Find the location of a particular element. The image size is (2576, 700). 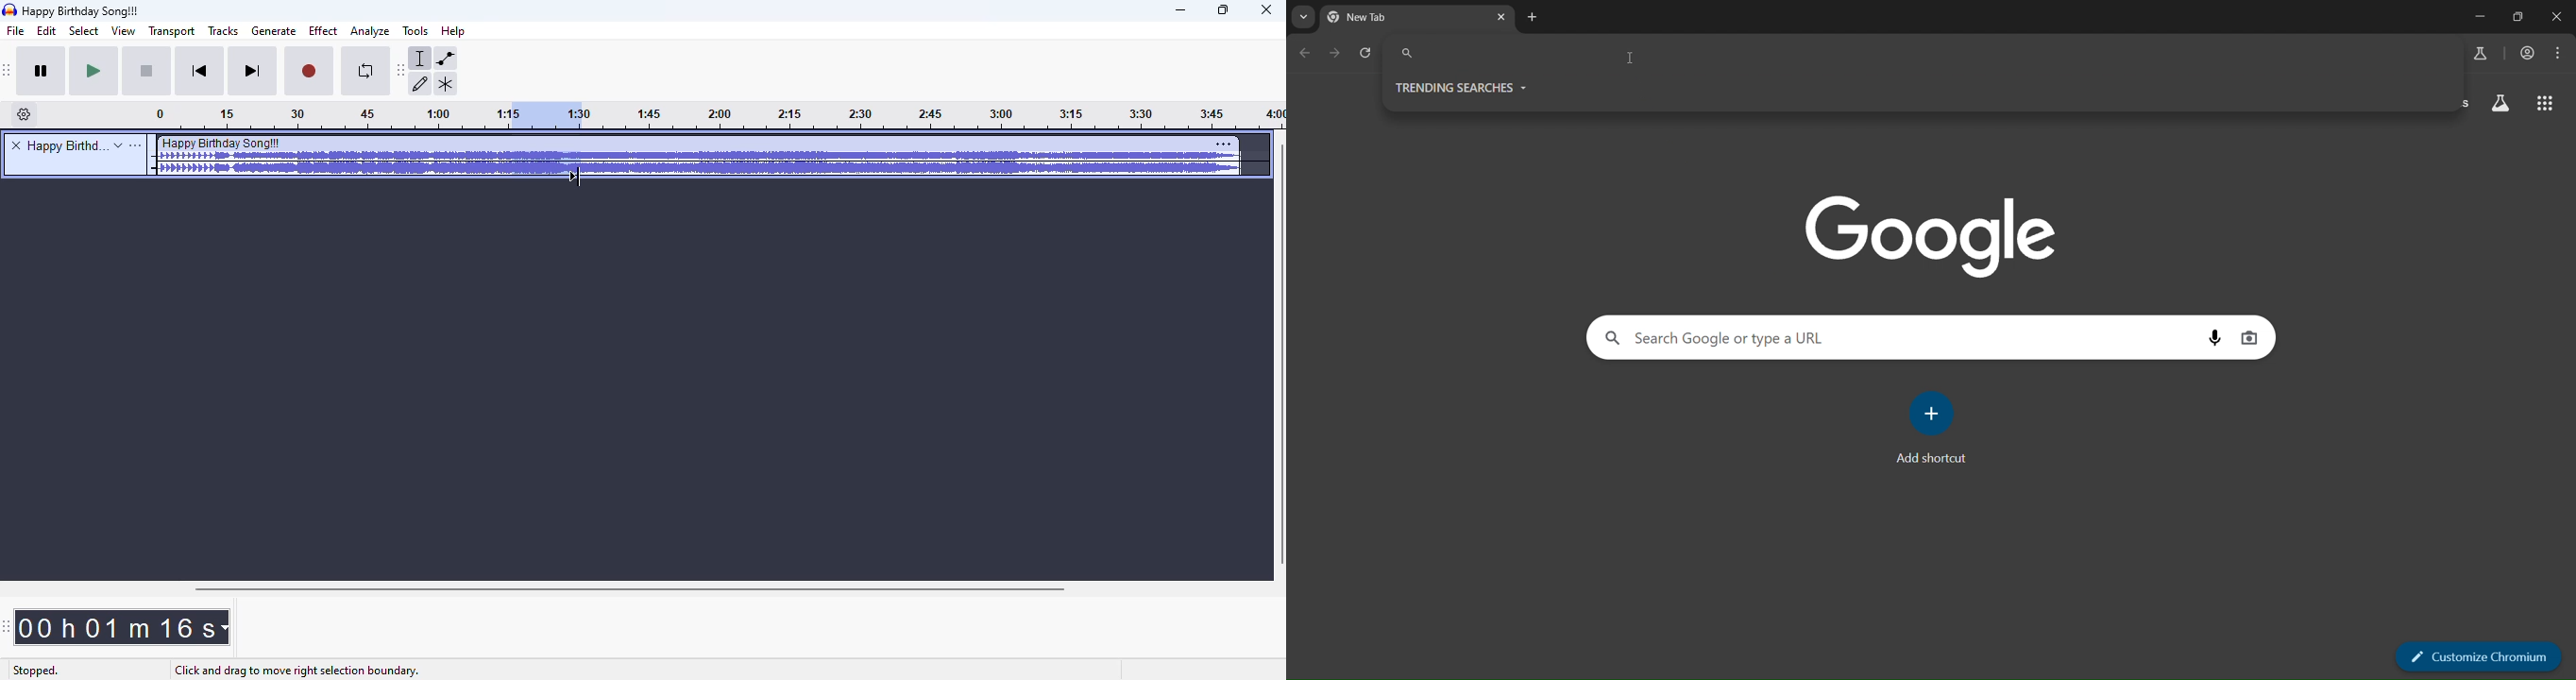

customize chromium is located at coordinates (2479, 656).